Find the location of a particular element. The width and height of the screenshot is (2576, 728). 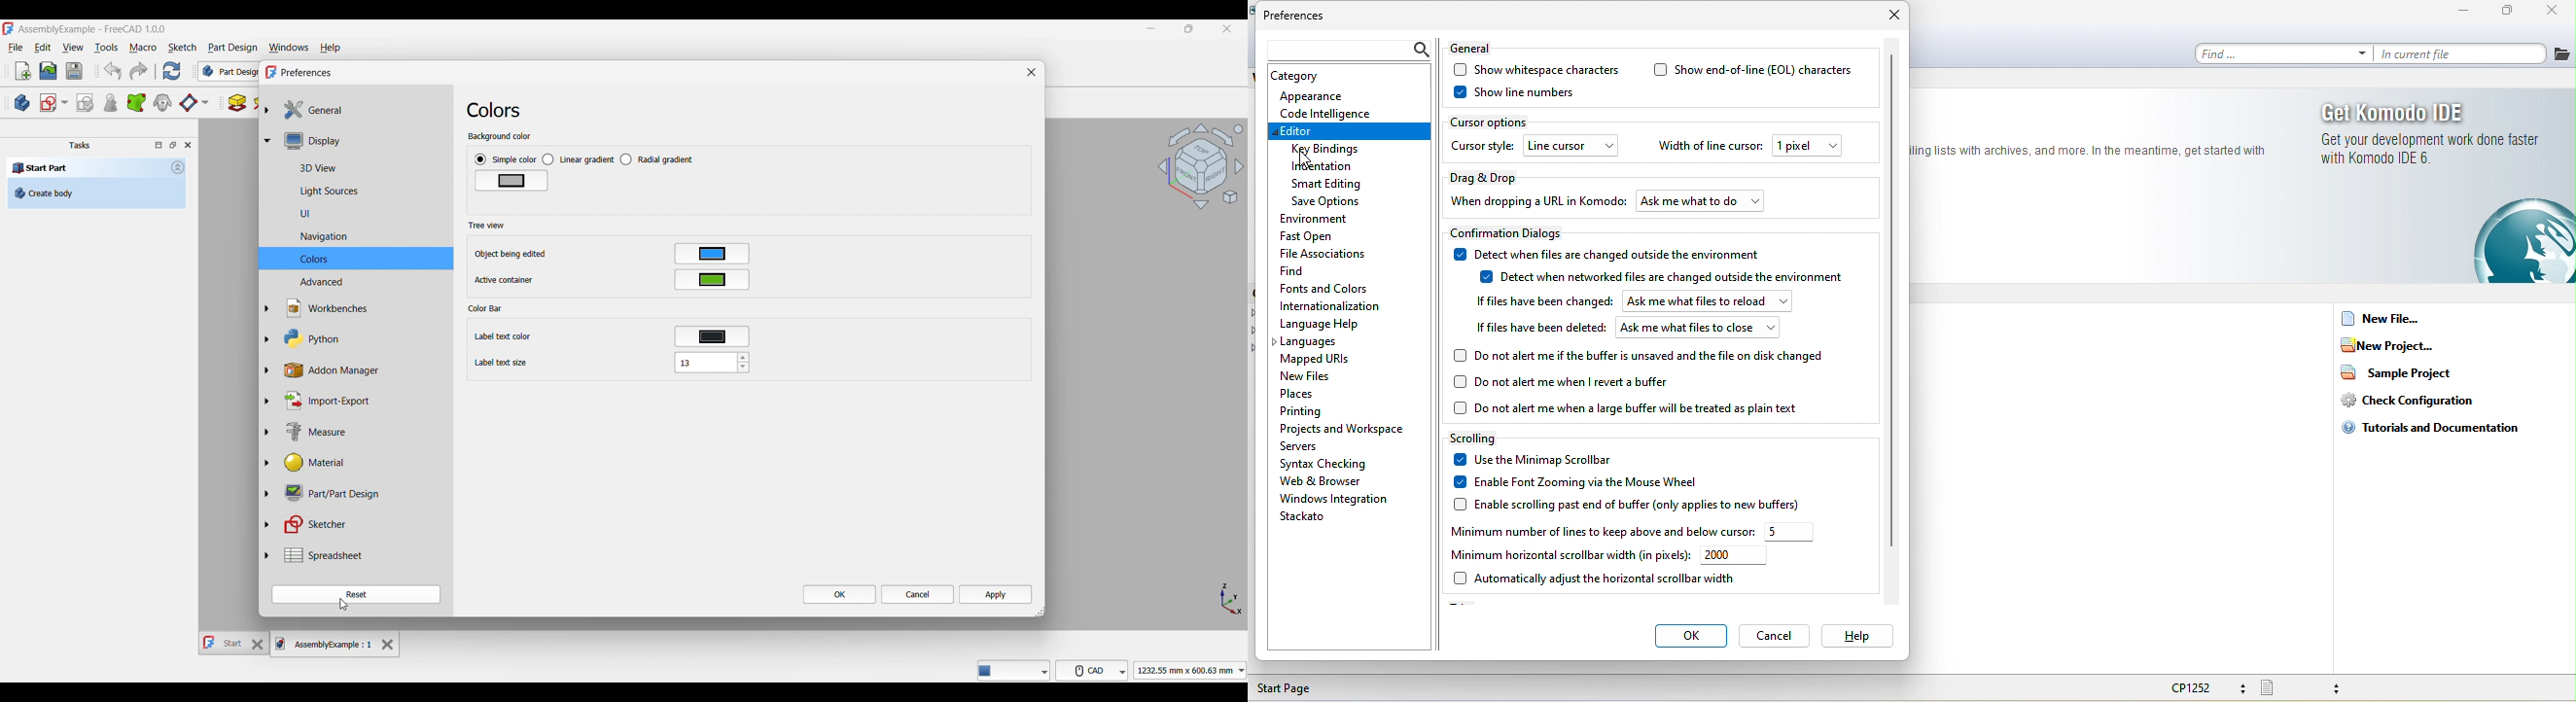

enable scrolling past end of buffer is located at coordinates (1638, 504).